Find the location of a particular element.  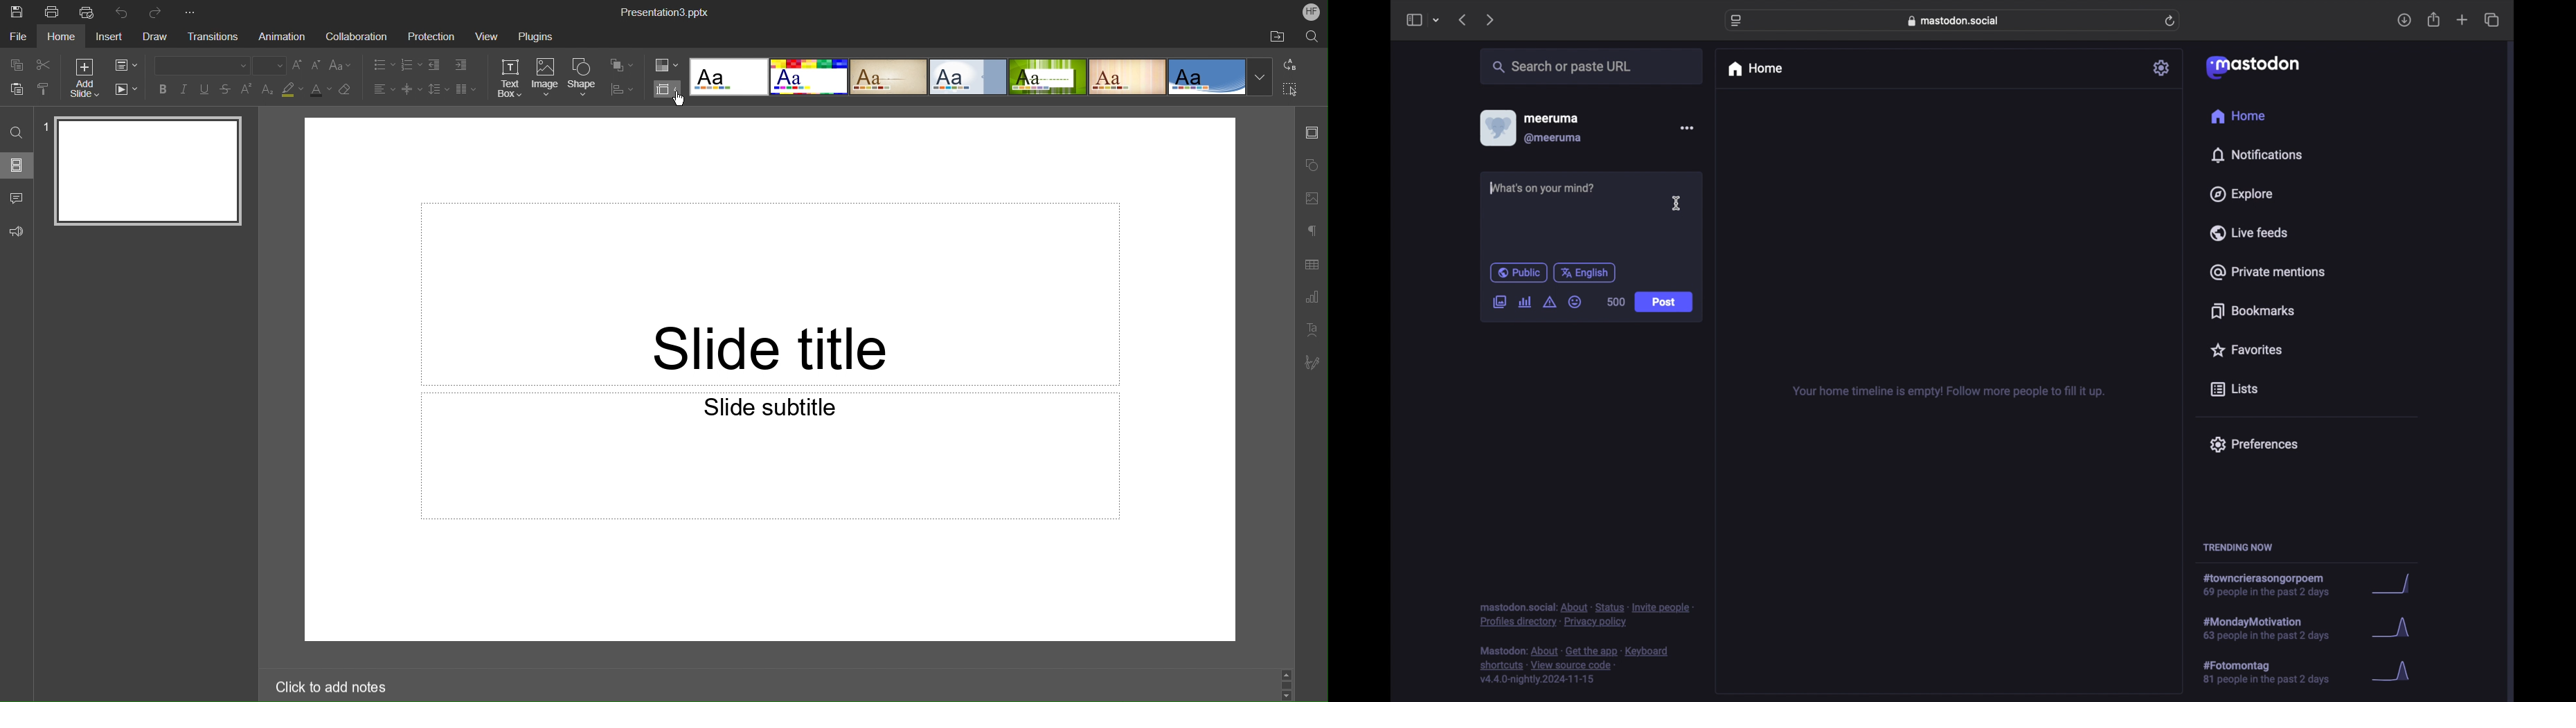

display picture is located at coordinates (1497, 127).